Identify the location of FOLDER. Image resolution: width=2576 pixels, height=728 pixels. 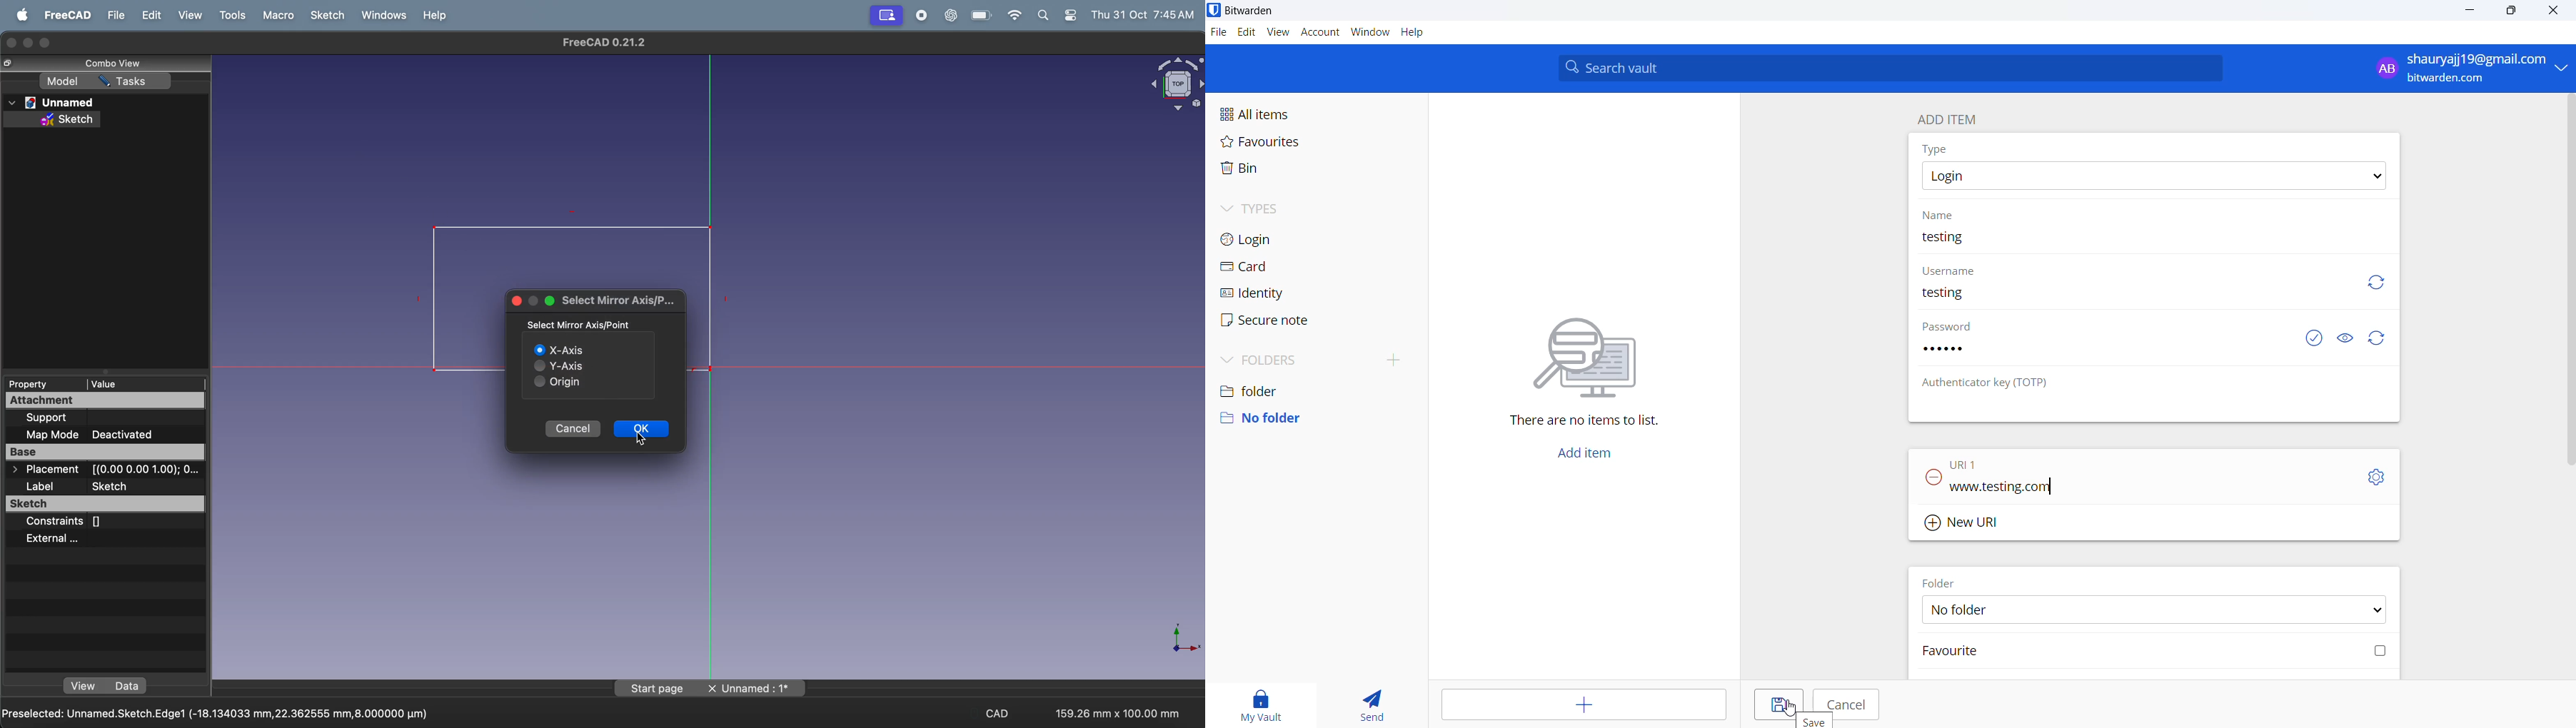
(1943, 582).